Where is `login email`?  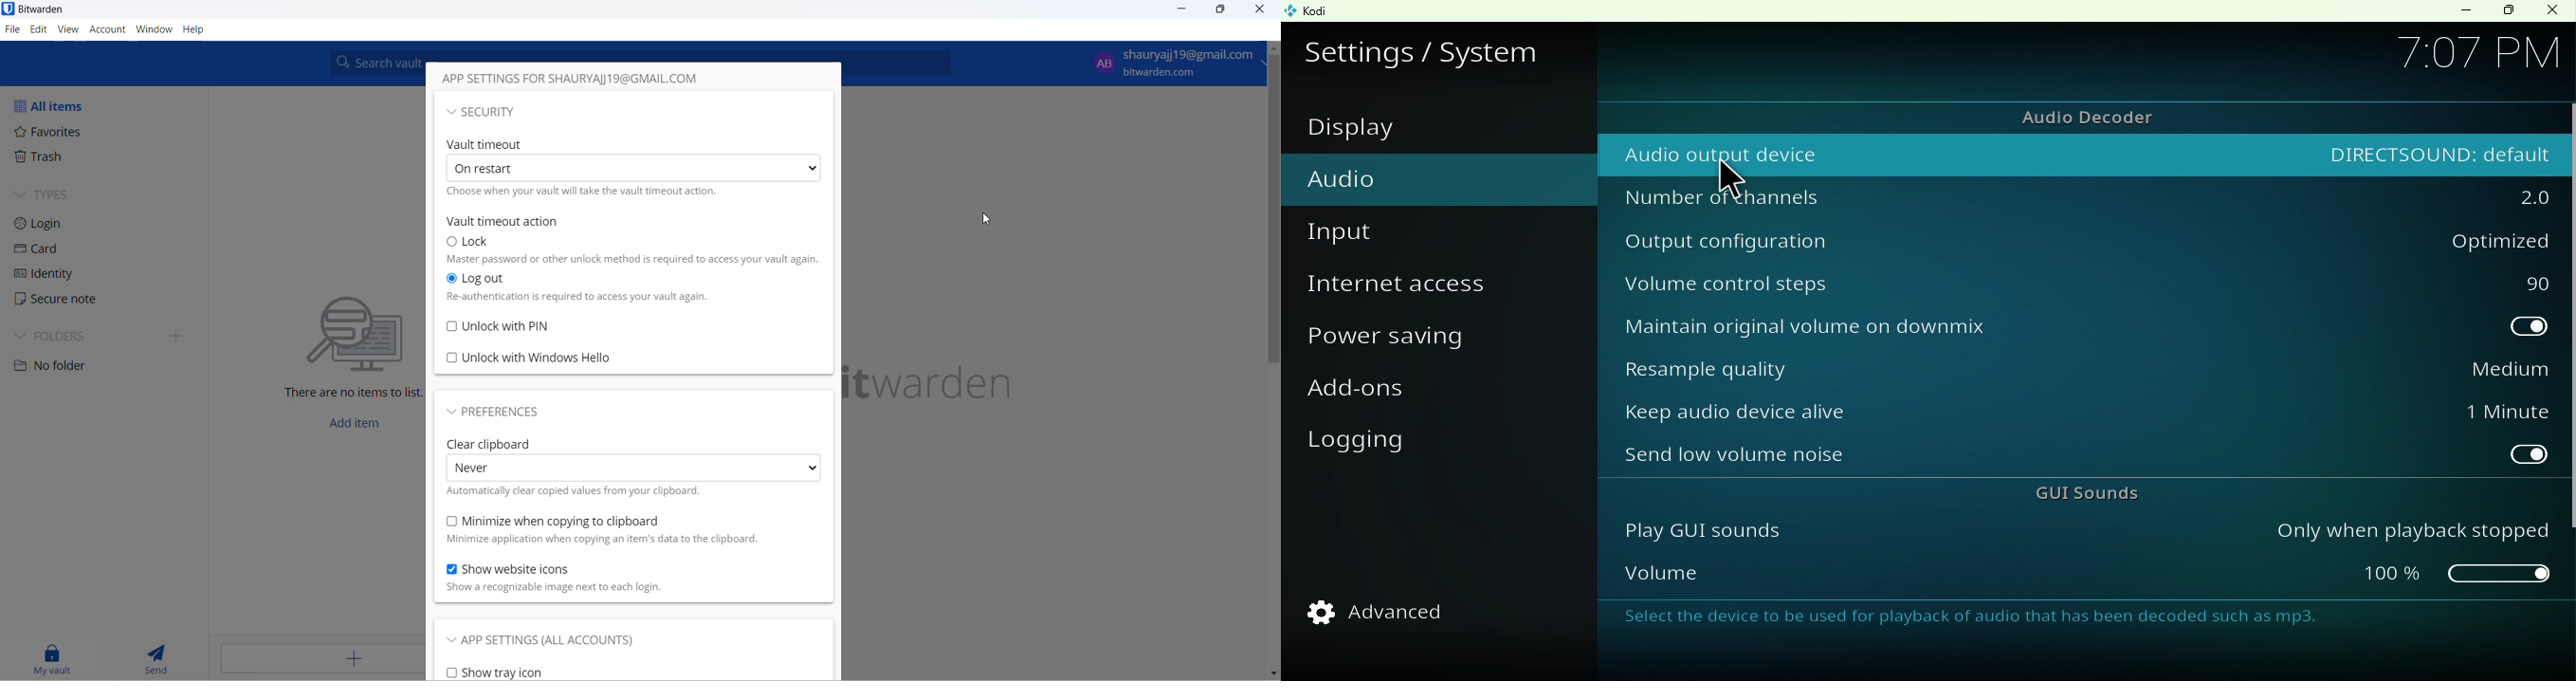 login email is located at coordinates (1169, 63).